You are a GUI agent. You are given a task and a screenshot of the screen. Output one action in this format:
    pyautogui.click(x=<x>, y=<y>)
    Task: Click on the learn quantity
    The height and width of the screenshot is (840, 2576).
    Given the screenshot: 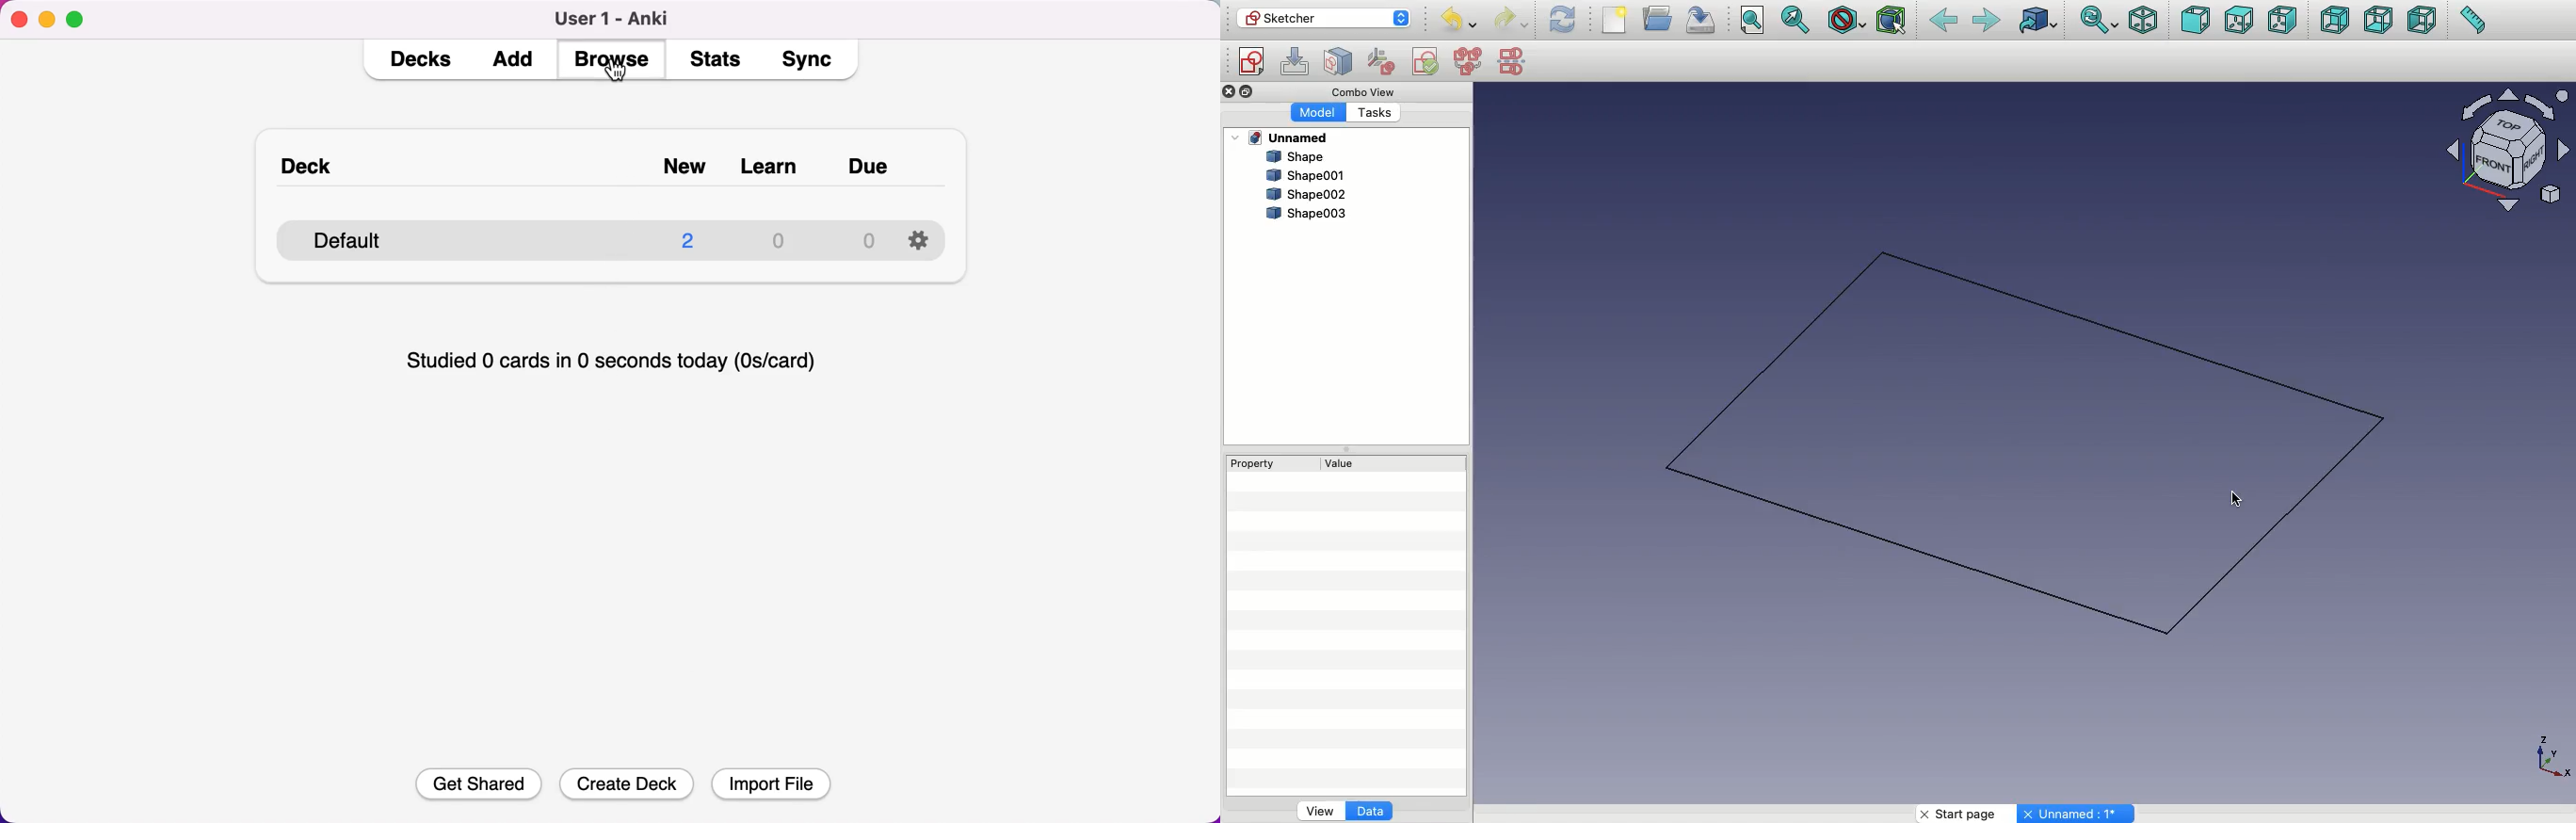 What is the action you would take?
    pyautogui.click(x=783, y=239)
    